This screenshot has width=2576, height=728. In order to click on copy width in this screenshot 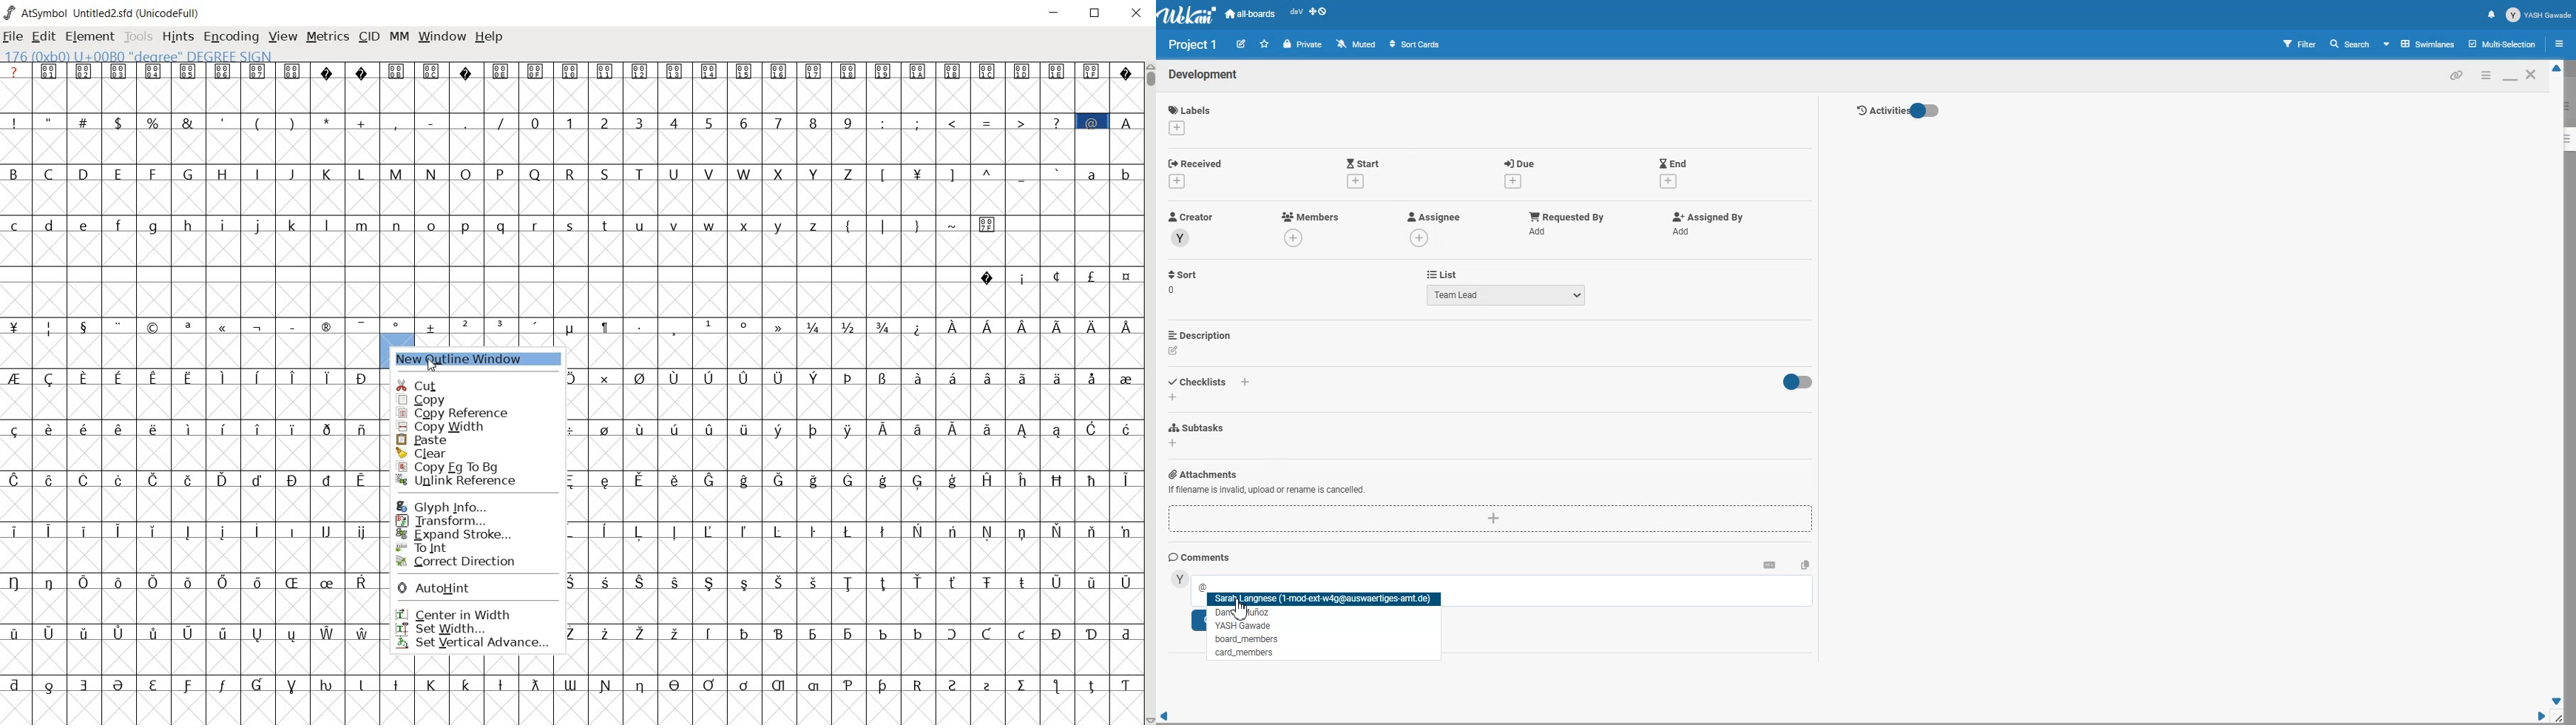, I will do `click(460, 426)`.